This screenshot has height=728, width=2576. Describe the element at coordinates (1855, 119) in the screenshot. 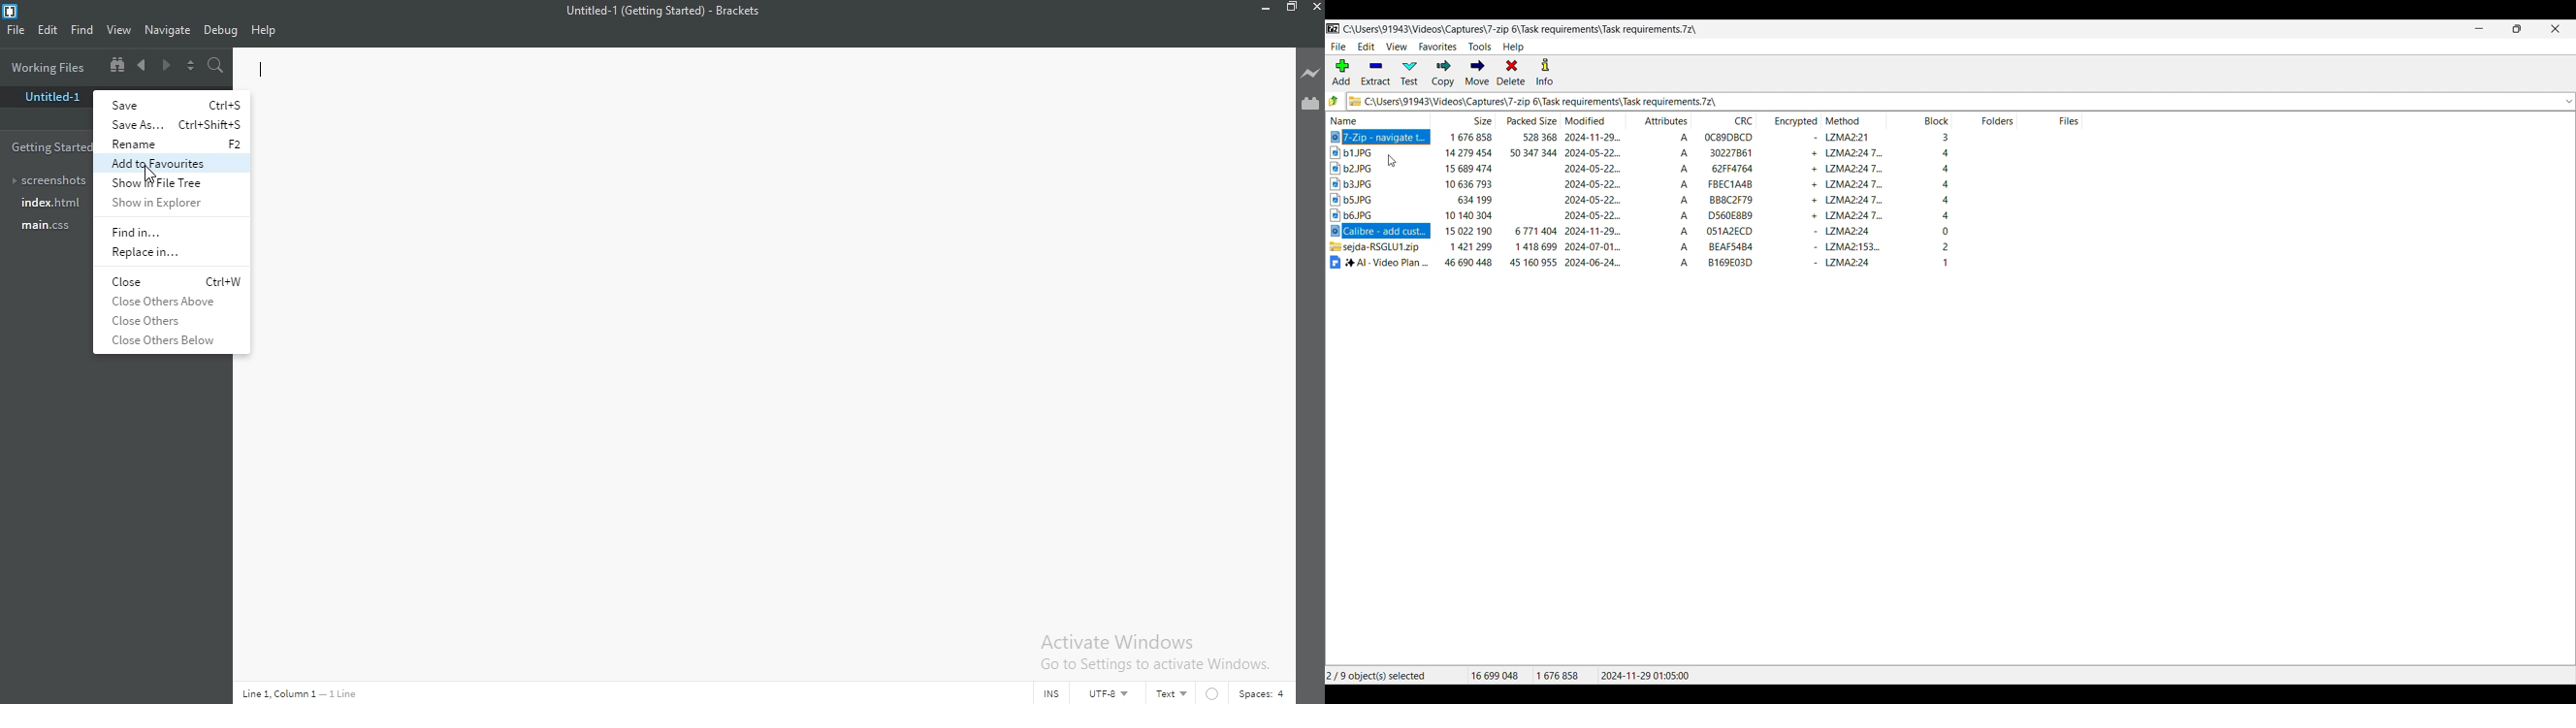

I see `Method column` at that location.